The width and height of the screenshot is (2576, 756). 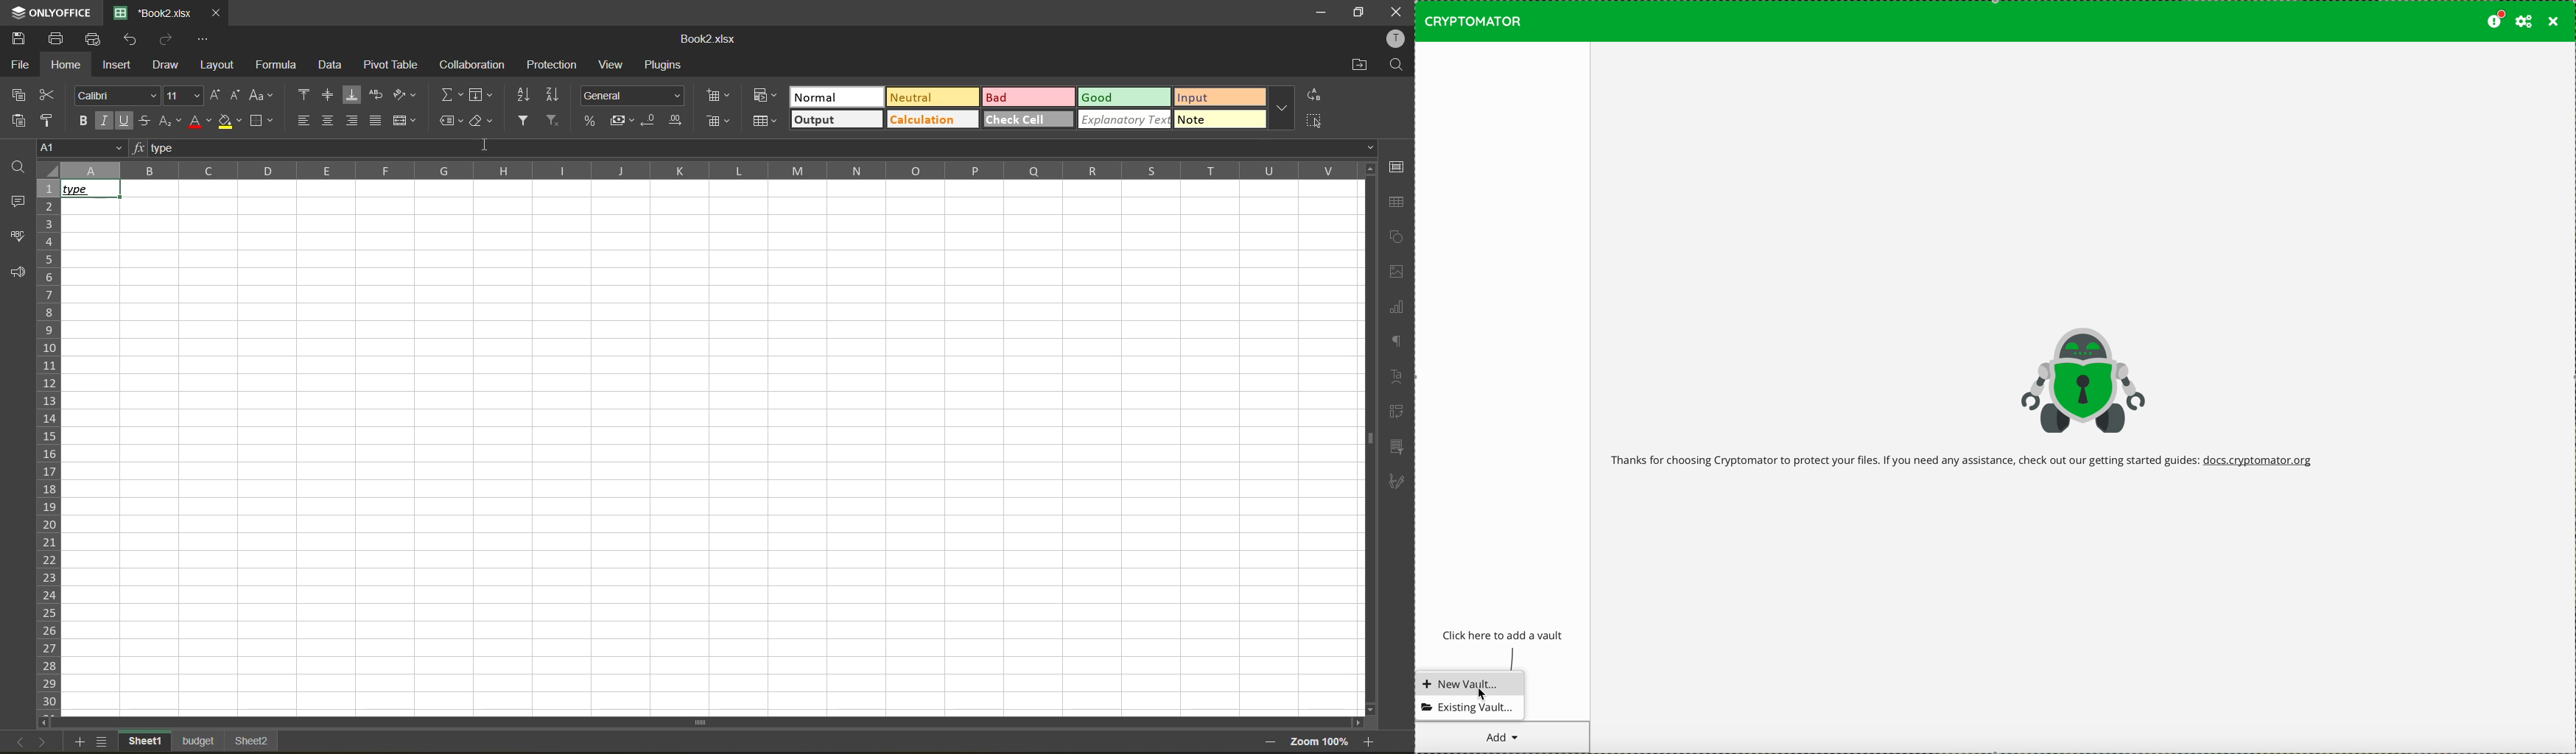 What do you see at coordinates (1397, 239) in the screenshot?
I see `shapes` at bounding box center [1397, 239].